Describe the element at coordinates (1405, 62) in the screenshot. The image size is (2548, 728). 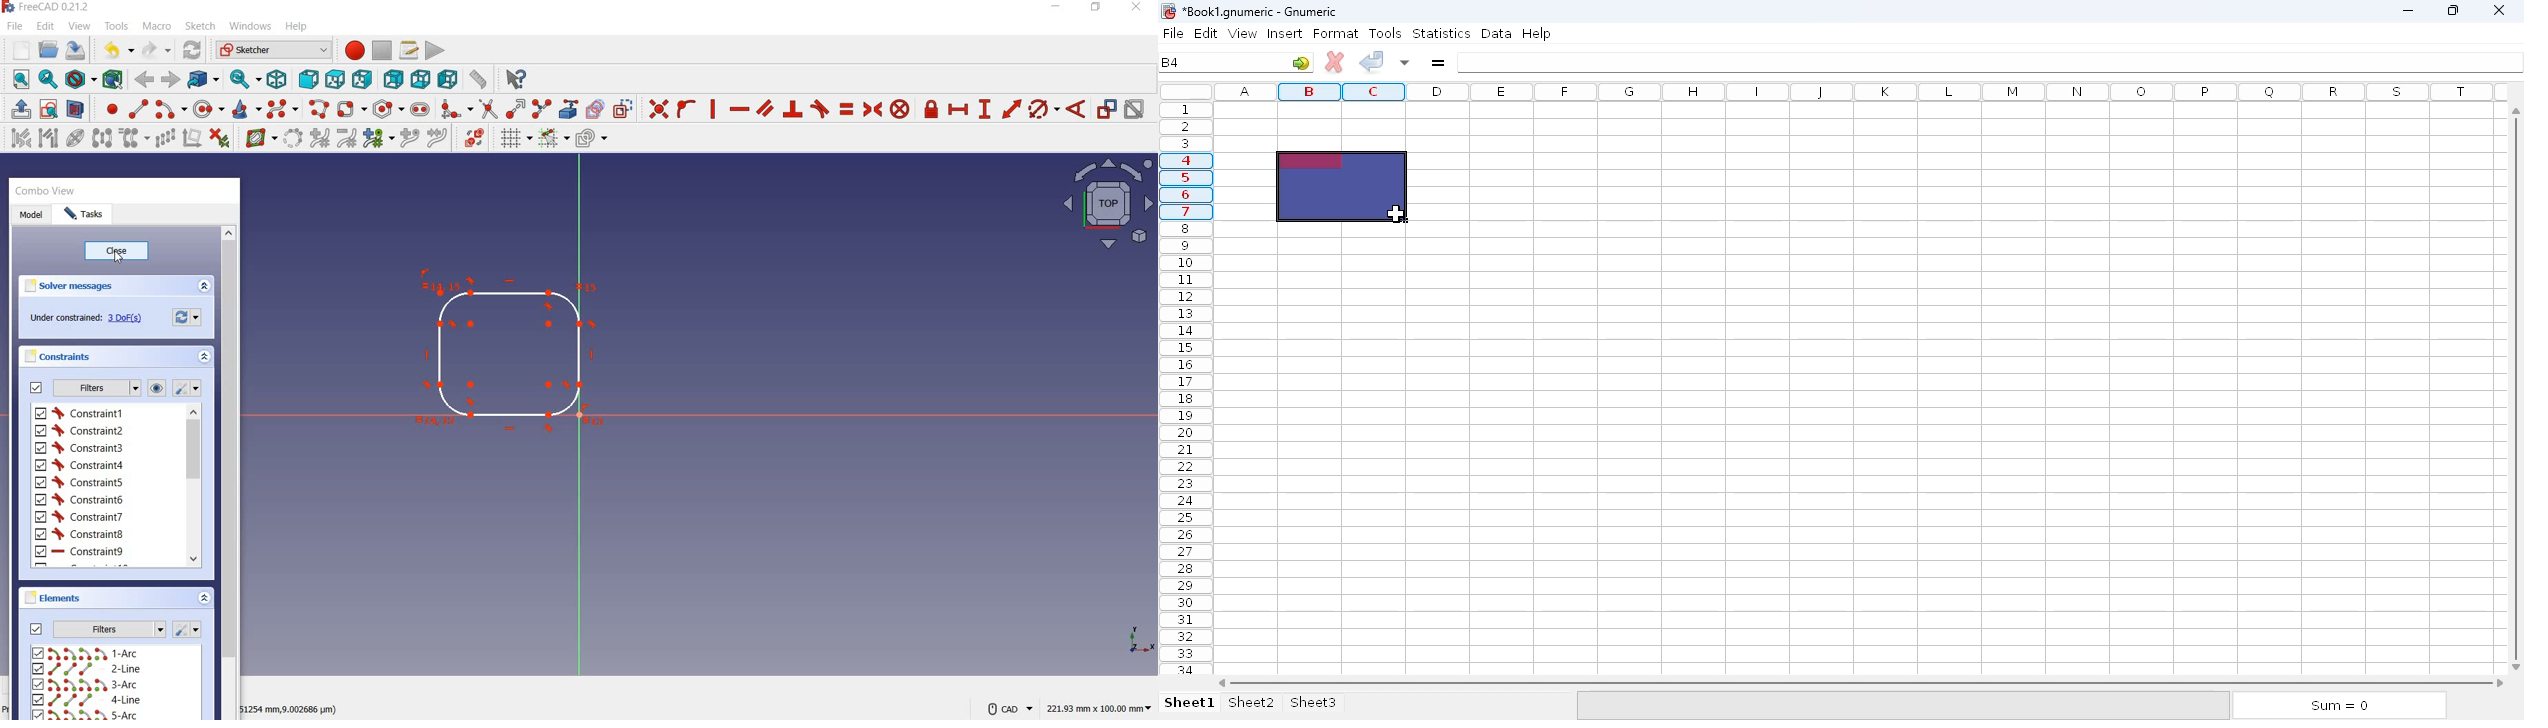
I see `accept changes in multiple cells` at that location.